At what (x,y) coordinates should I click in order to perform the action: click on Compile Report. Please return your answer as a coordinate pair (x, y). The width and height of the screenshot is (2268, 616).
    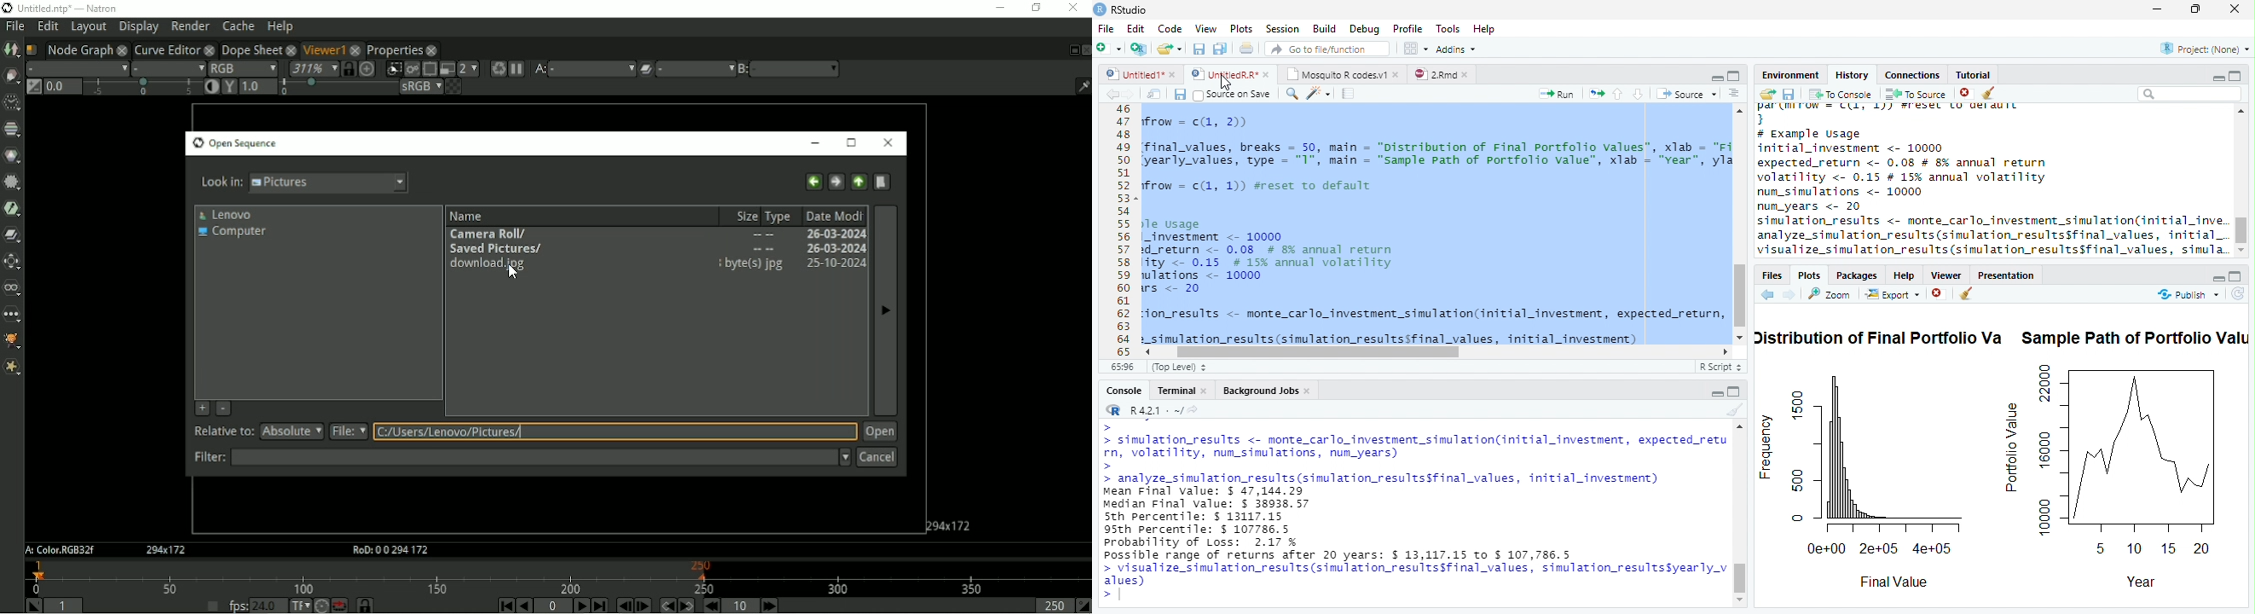
    Looking at the image, I should click on (1350, 94).